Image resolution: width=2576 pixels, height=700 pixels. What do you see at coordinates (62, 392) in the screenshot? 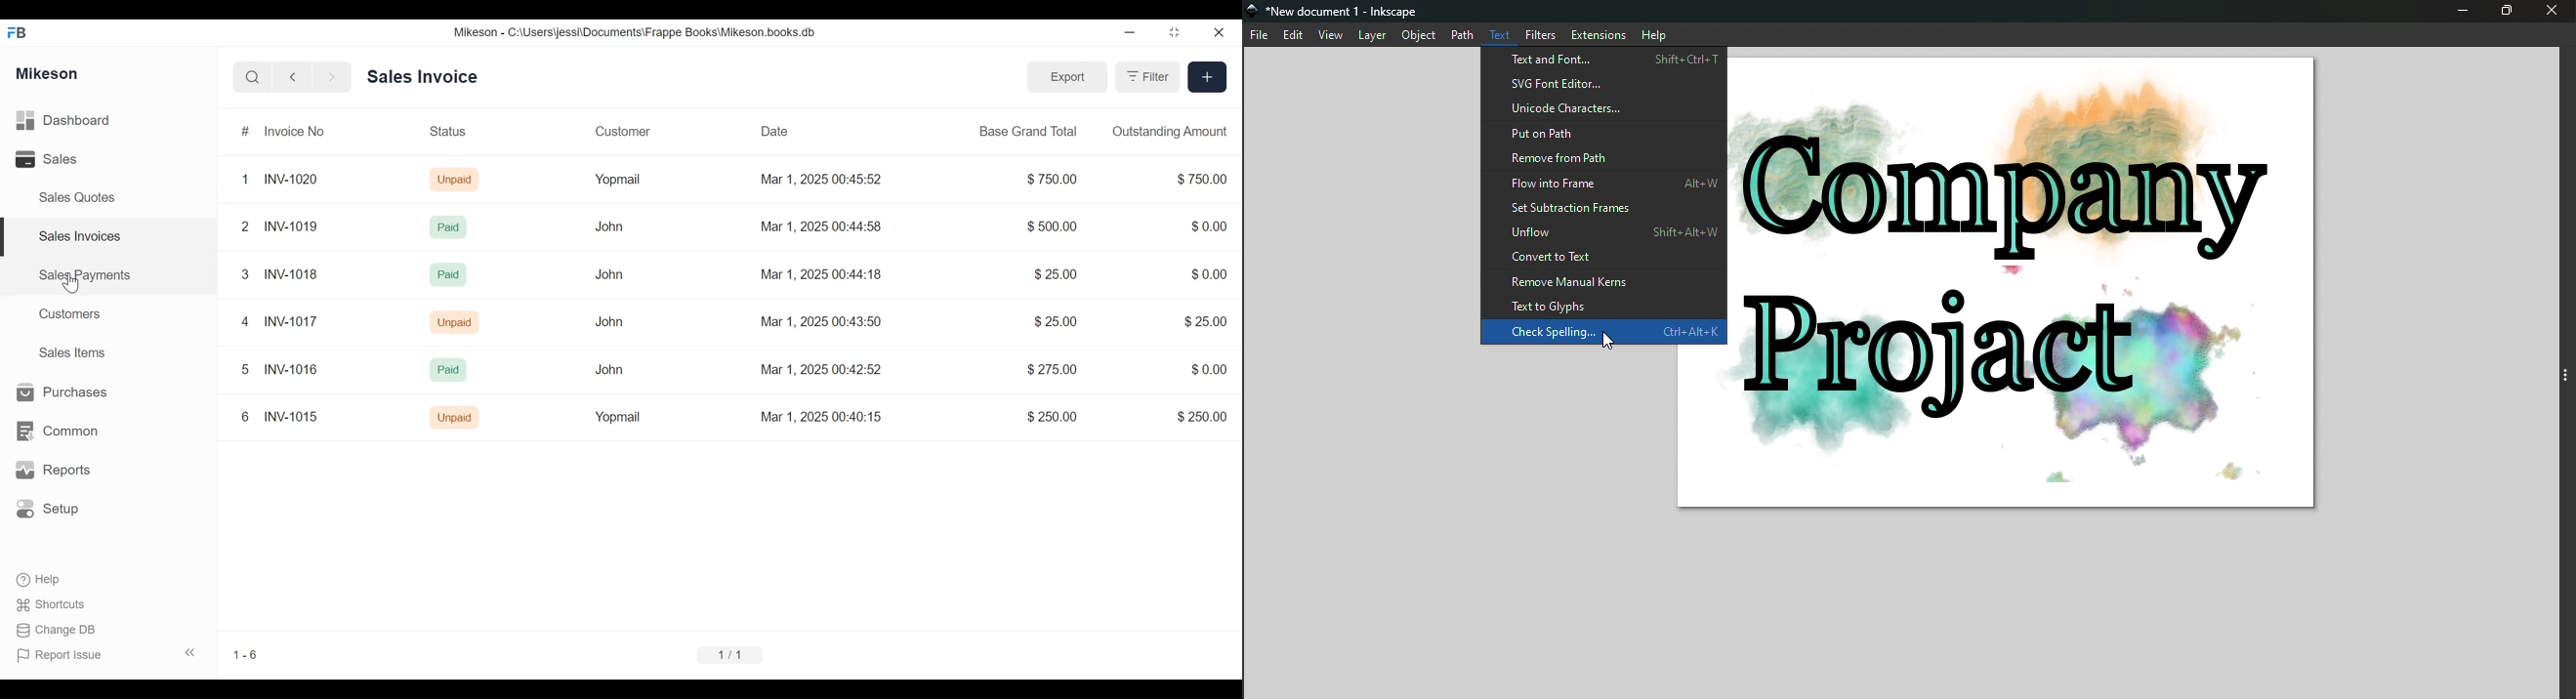
I see `Purchases` at bounding box center [62, 392].